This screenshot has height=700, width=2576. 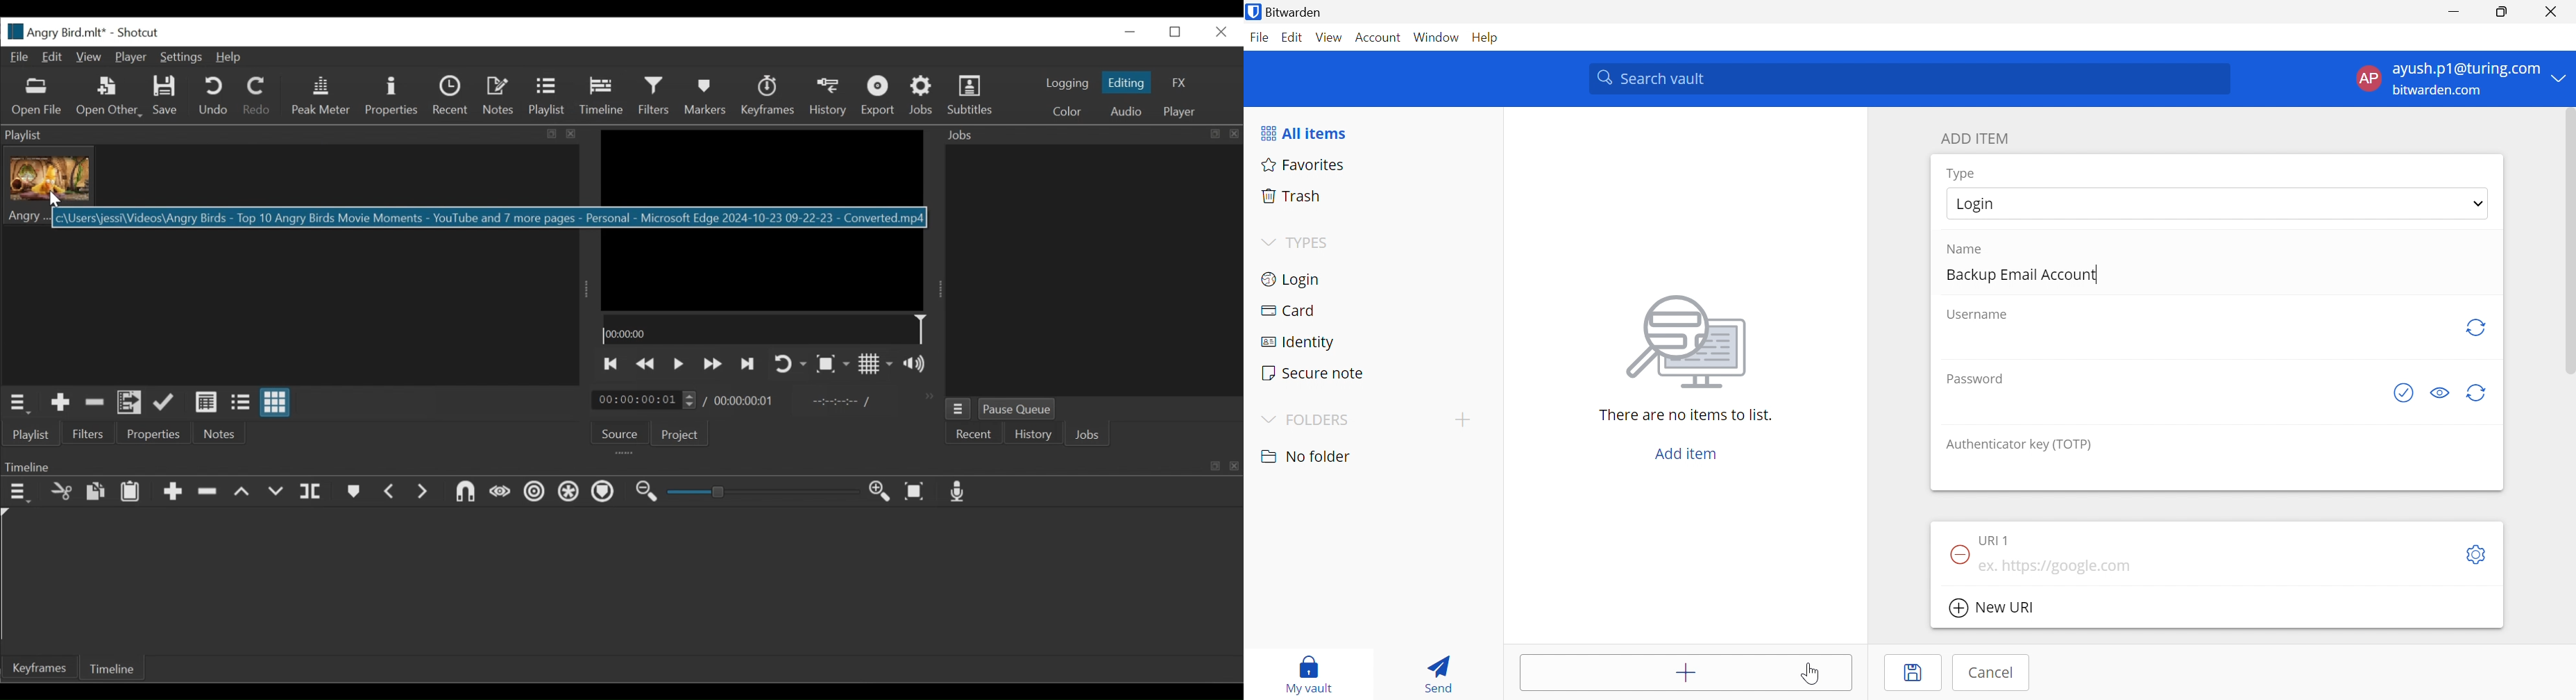 I want to click on Close, so click(x=1219, y=31).